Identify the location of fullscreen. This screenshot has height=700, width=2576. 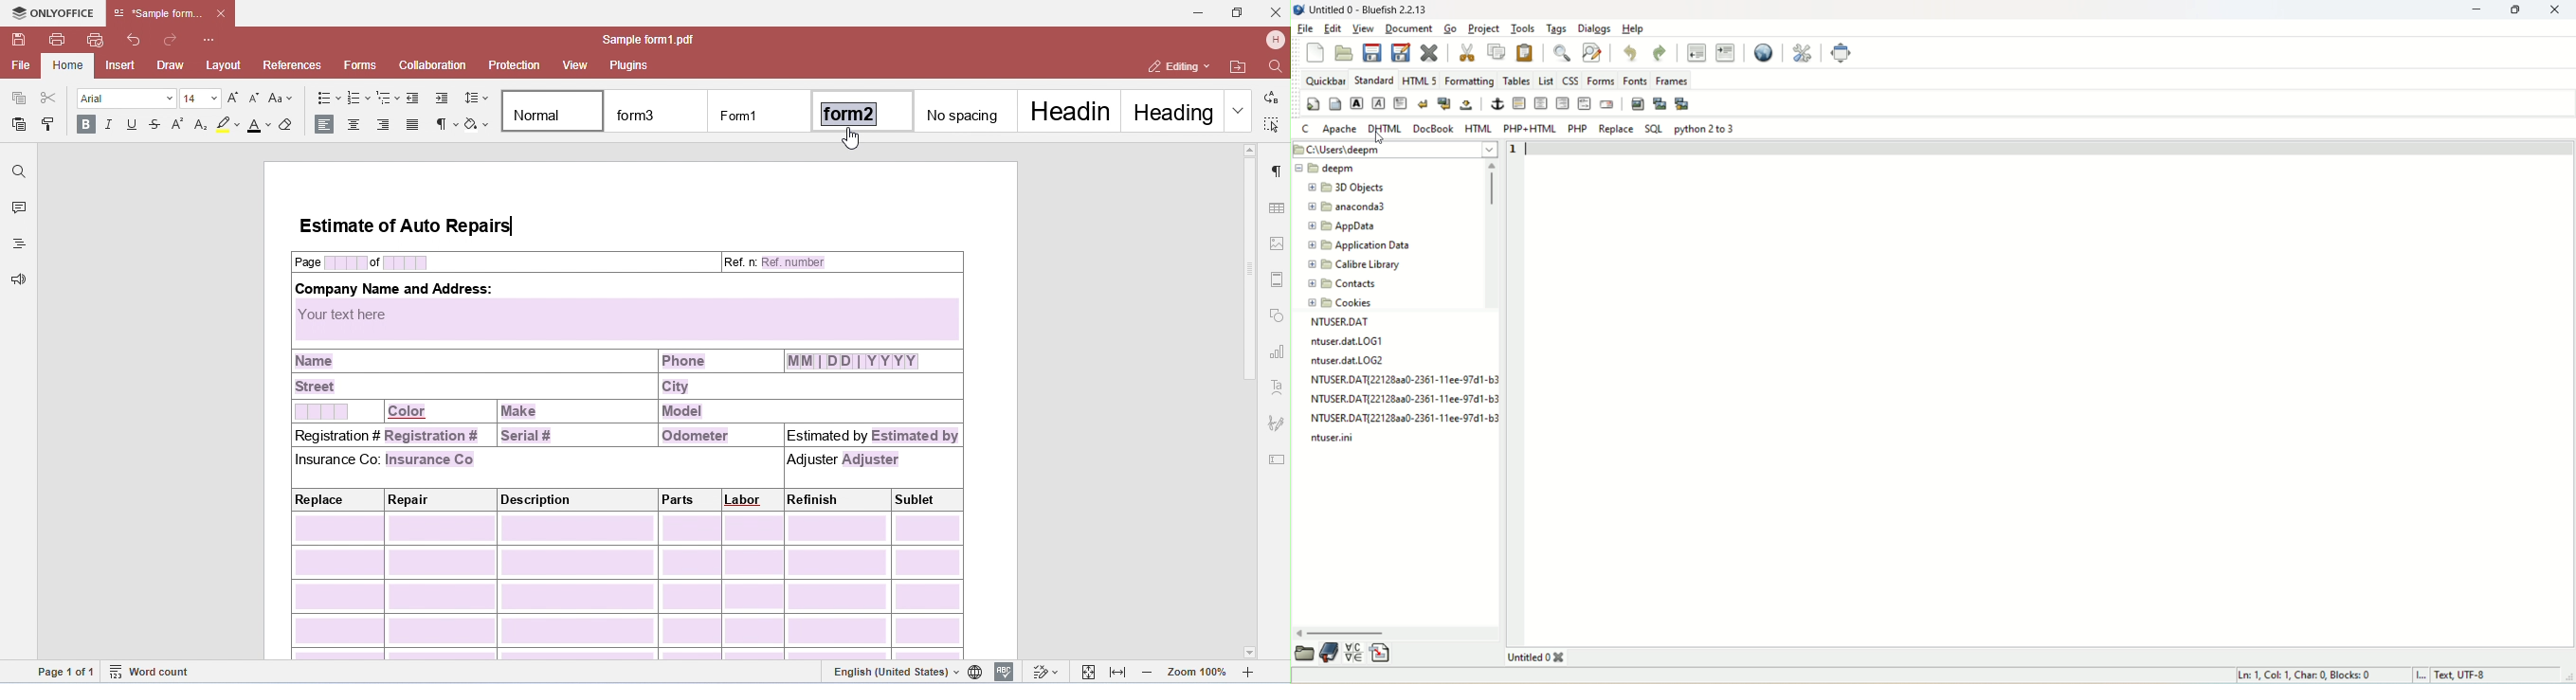
(1843, 53).